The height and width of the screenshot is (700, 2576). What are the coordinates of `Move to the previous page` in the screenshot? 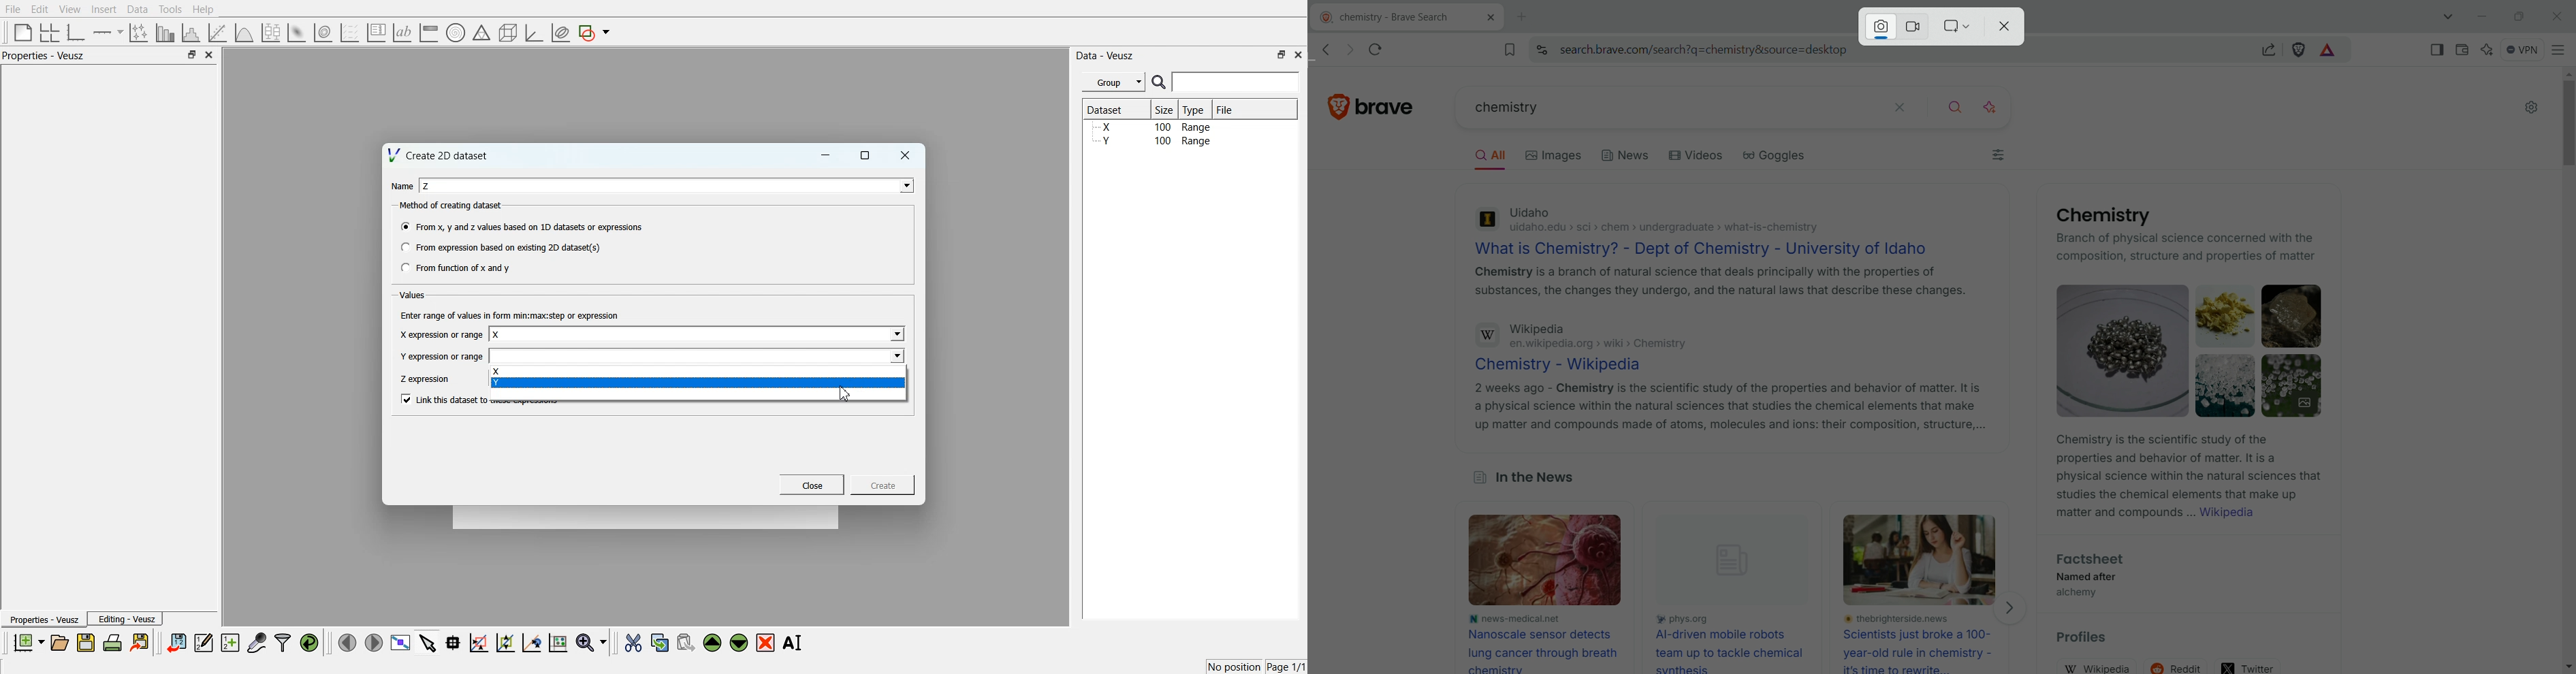 It's located at (347, 642).